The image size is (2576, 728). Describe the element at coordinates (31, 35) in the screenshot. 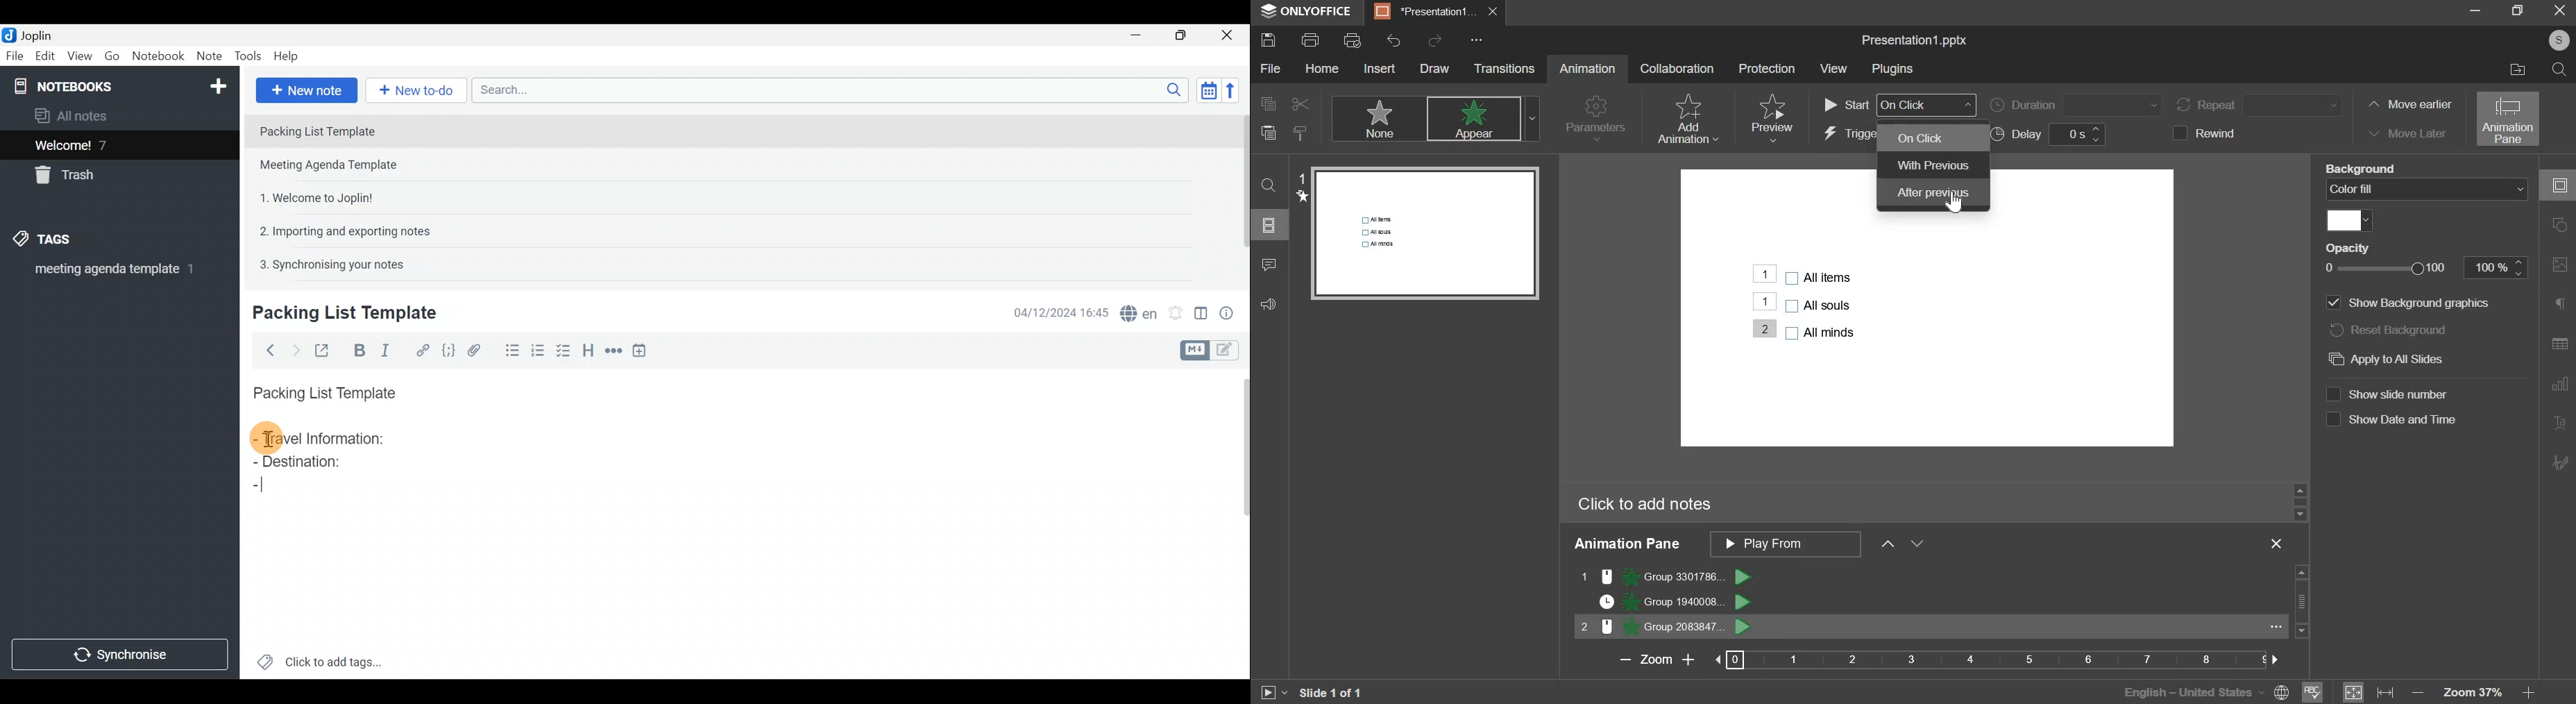

I see `Joplin` at that location.